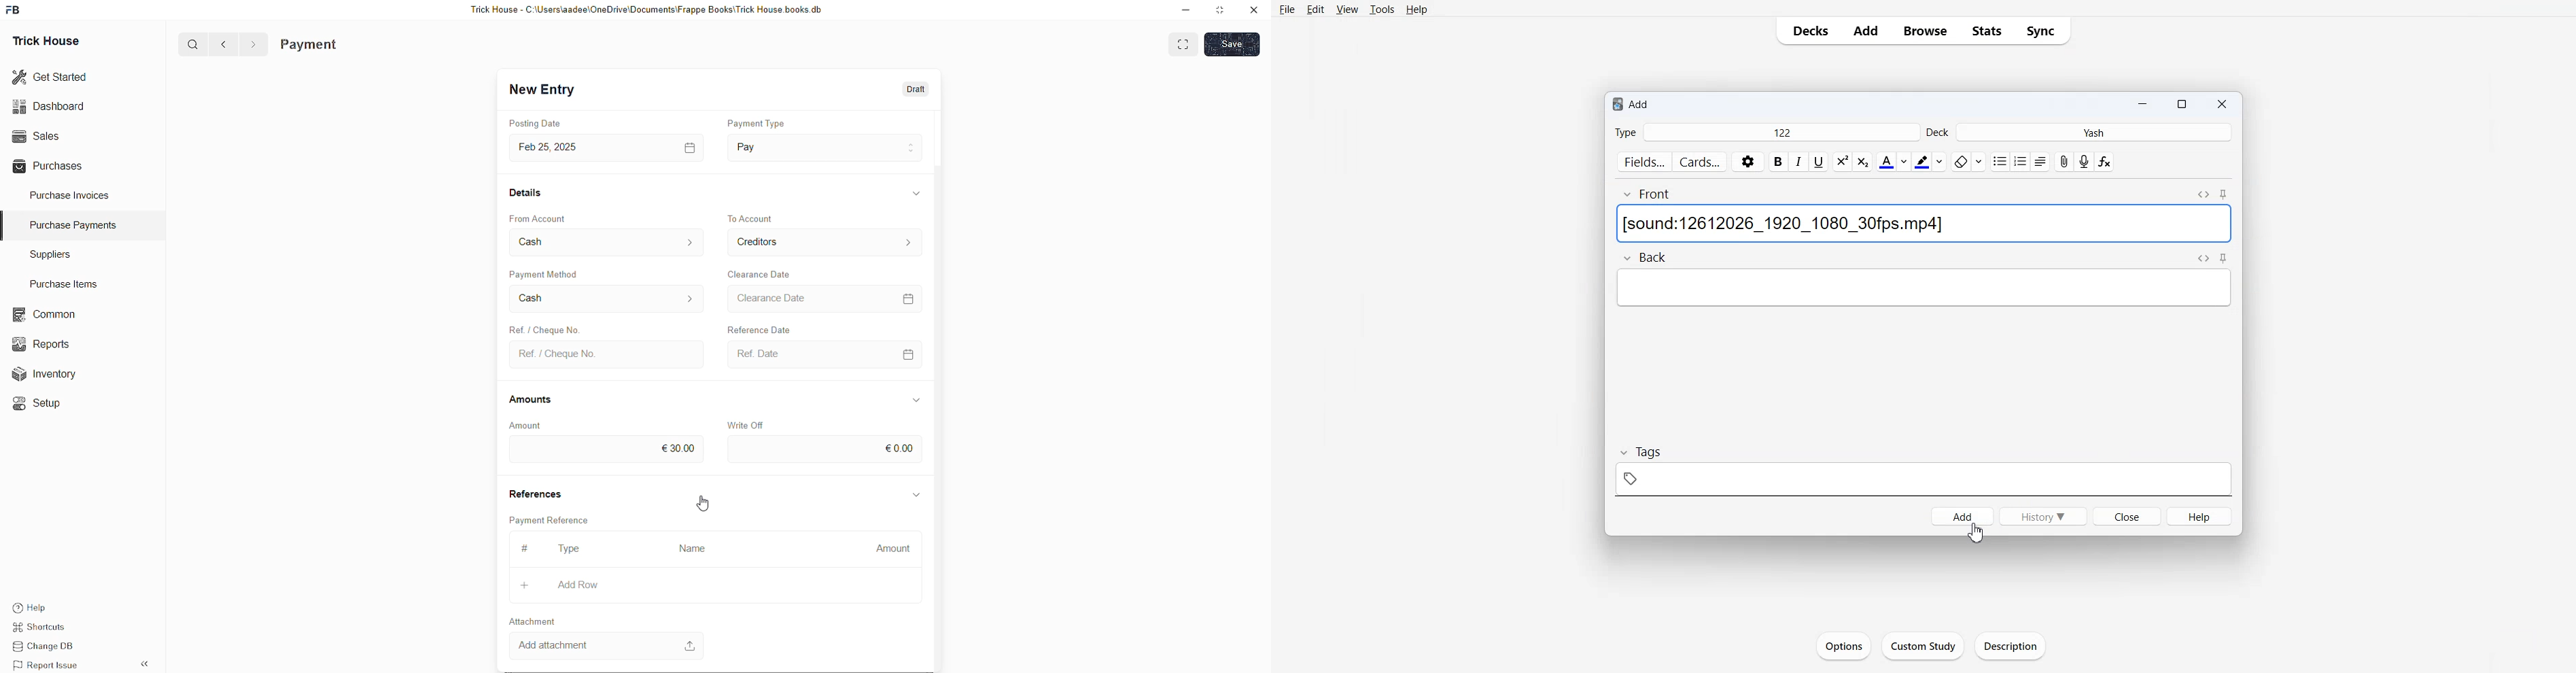 This screenshot has height=700, width=2576. What do you see at coordinates (525, 297) in the screenshot?
I see `Cash` at bounding box center [525, 297].